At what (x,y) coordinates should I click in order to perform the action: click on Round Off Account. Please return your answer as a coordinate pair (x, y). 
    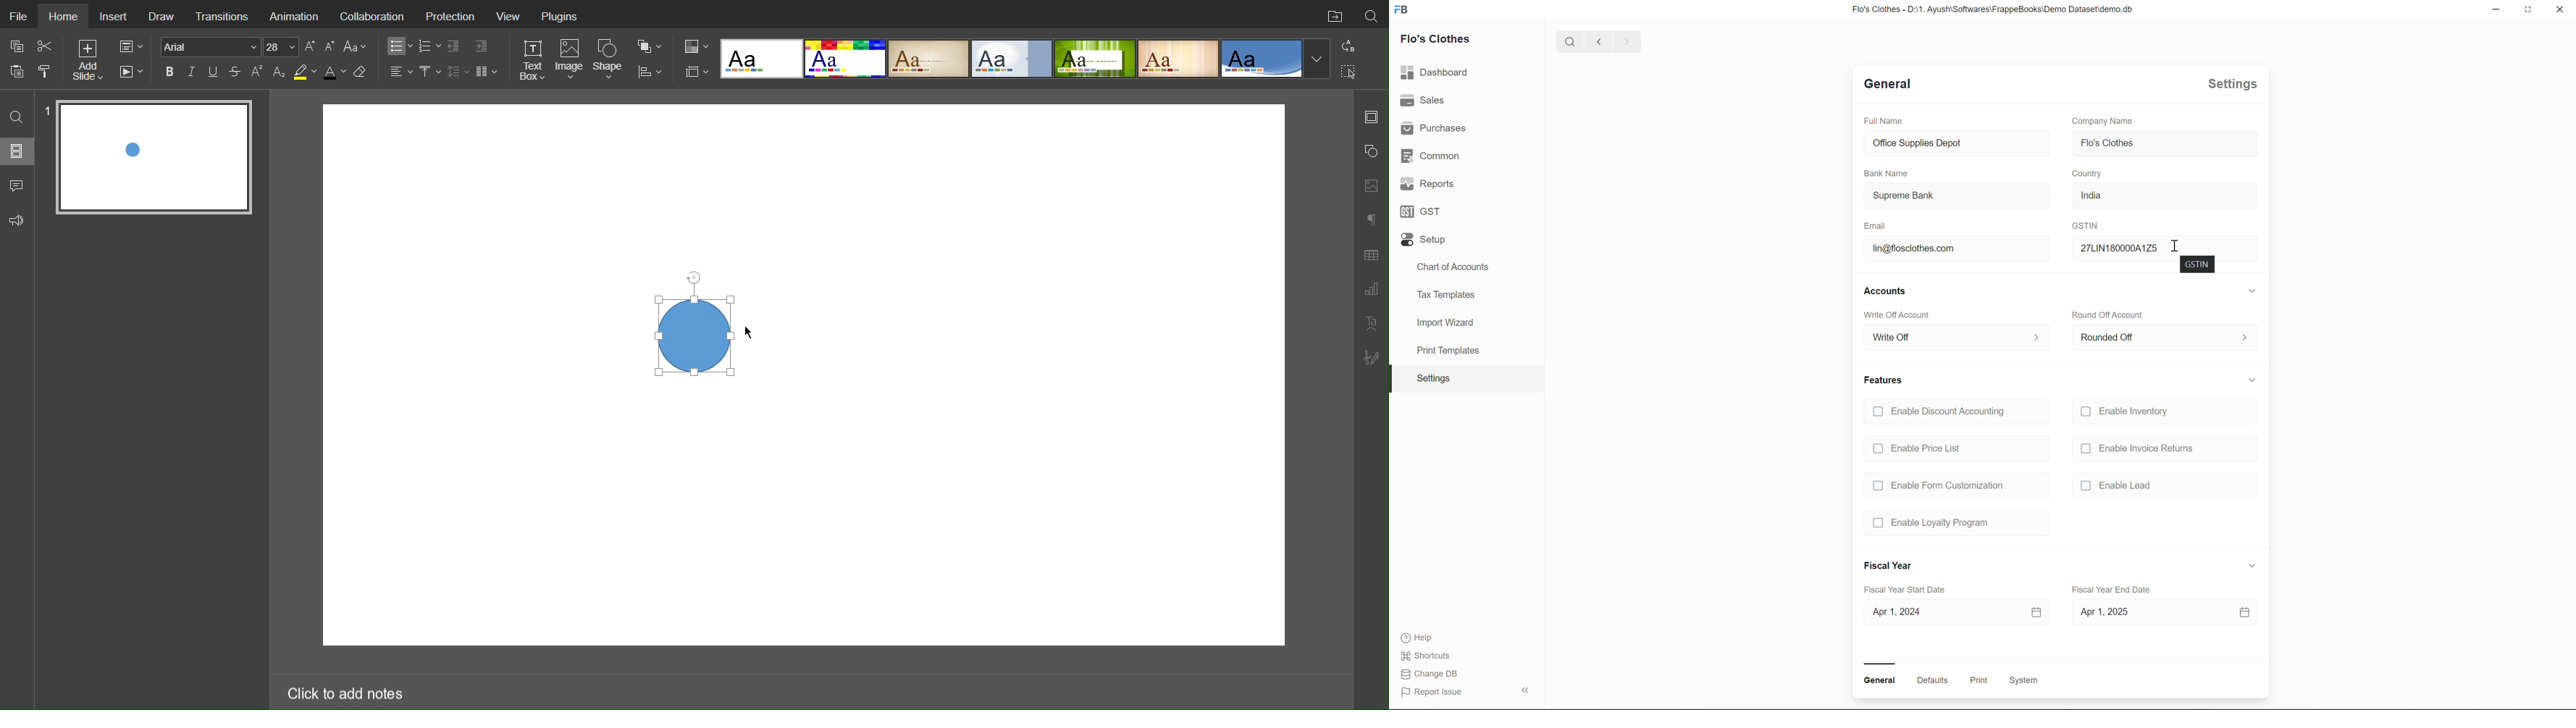
    Looking at the image, I should click on (2111, 316).